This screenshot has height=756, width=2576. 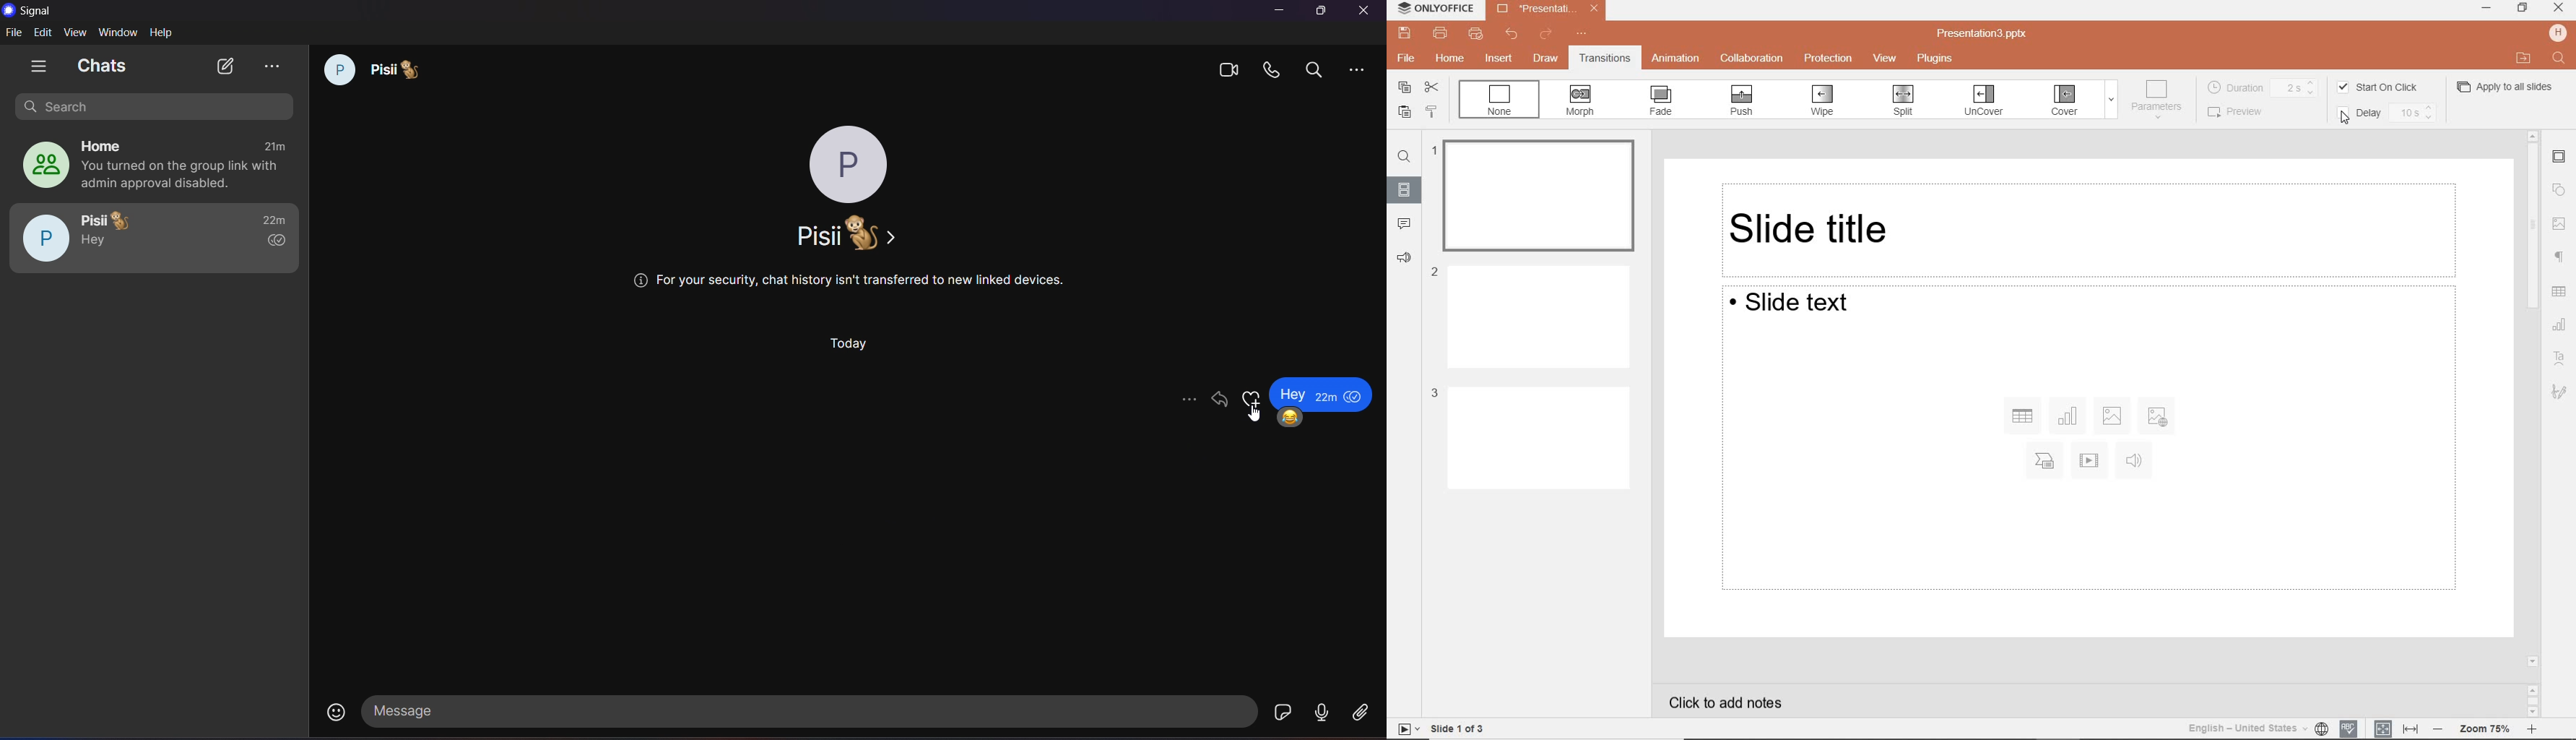 I want to click on slides, so click(x=1404, y=189).